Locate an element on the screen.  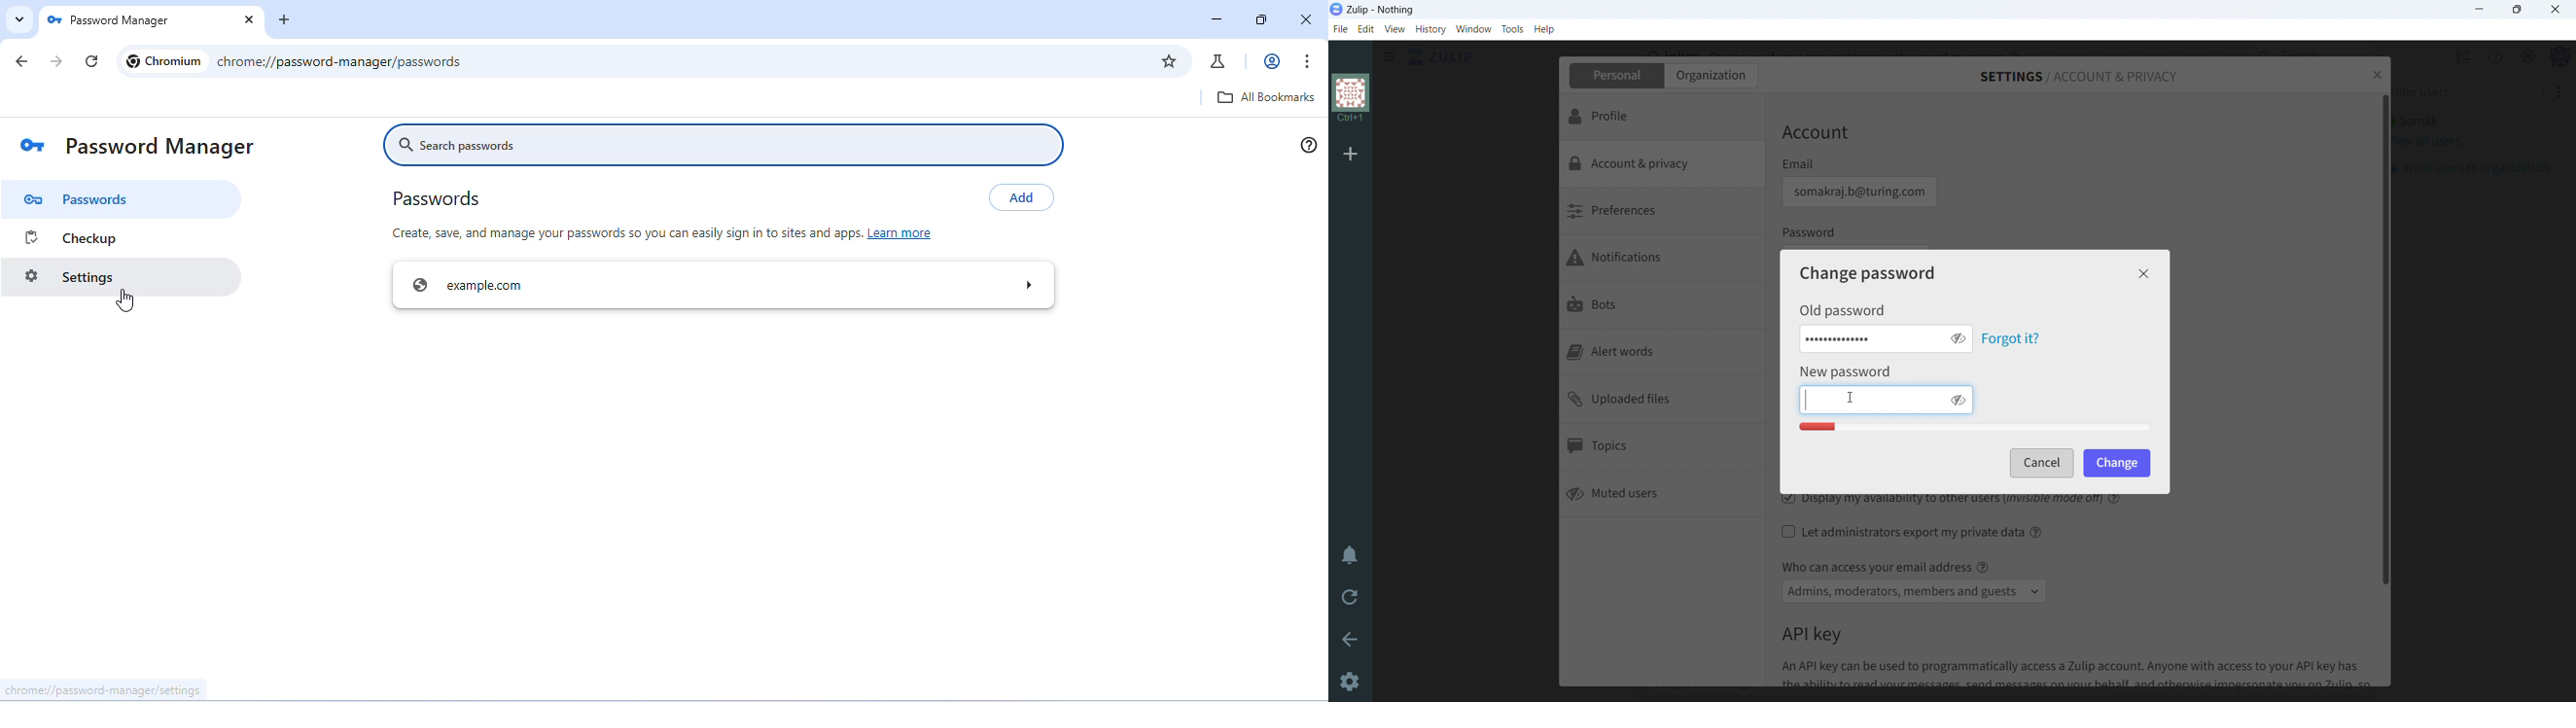
go back is located at coordinates (22, 61).